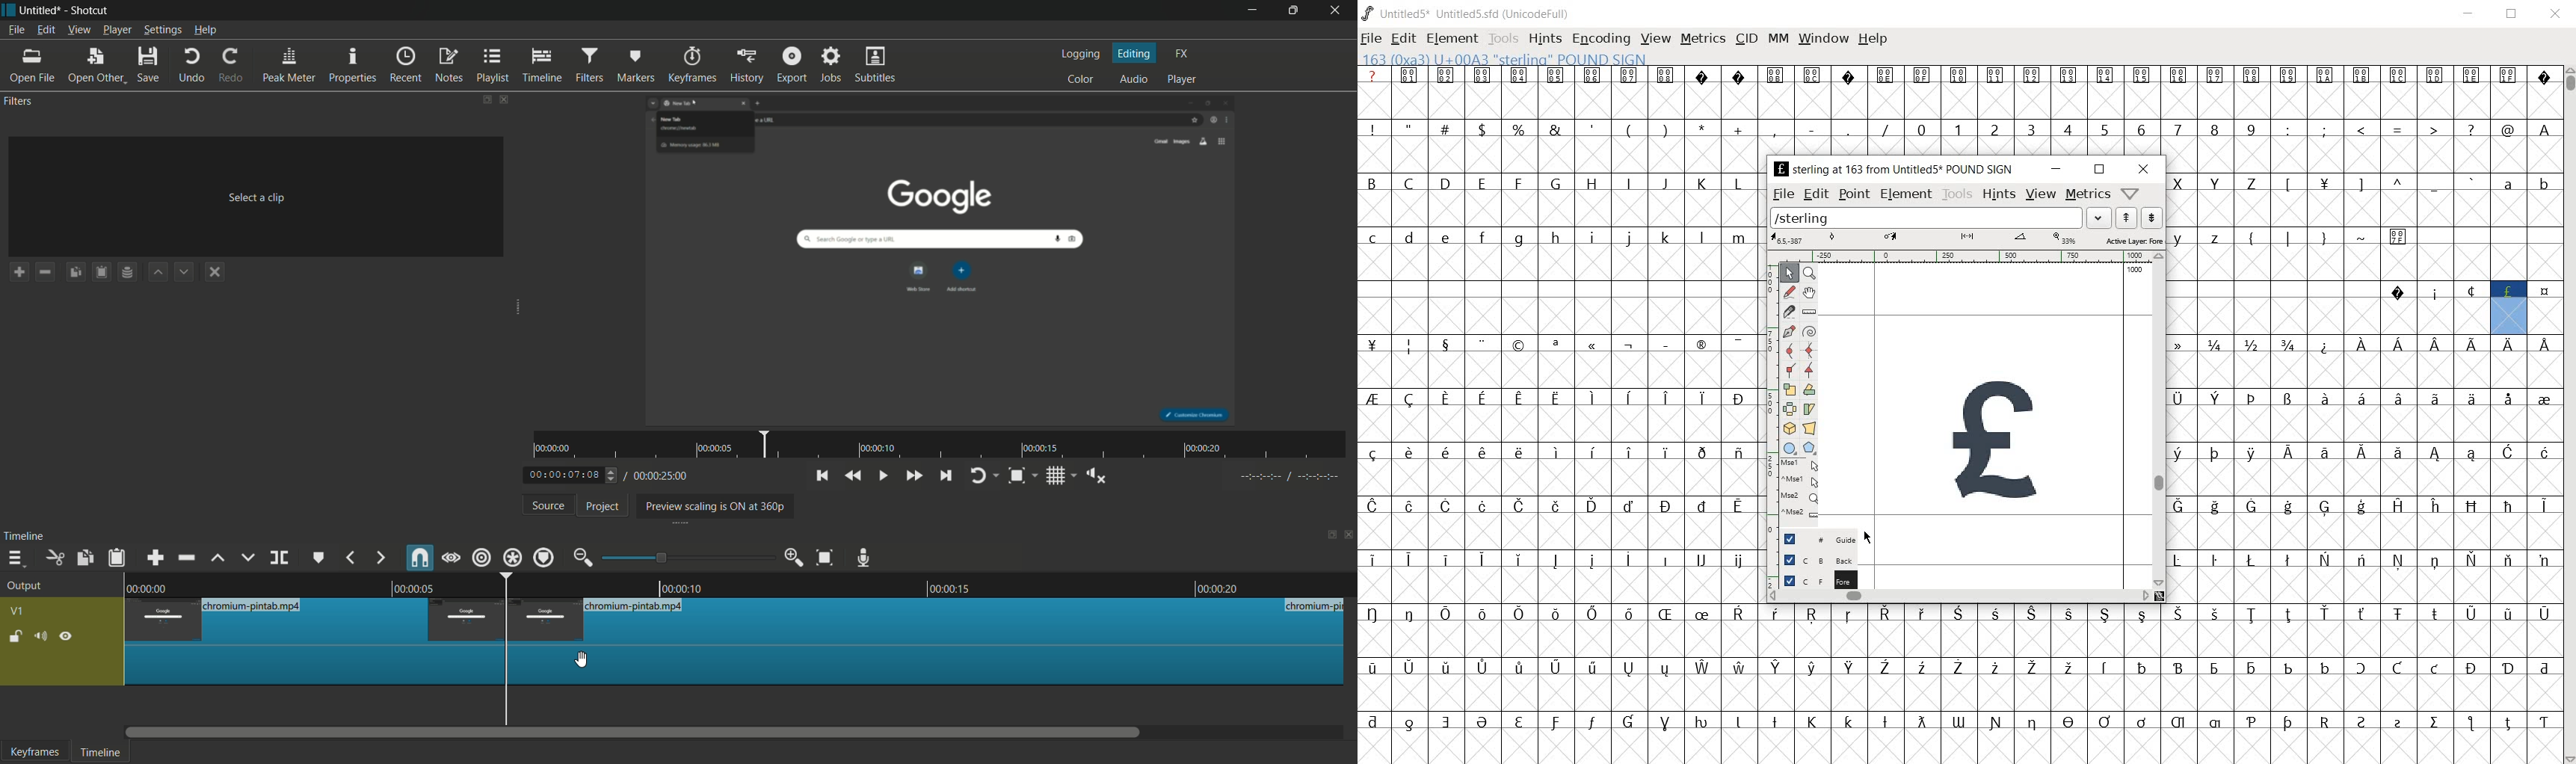 Image resolution: width=2576 pixels, height=784 pixels. Describe the element at coordinates (1503, 40) in the screenshot. I see `Tools` at that location.